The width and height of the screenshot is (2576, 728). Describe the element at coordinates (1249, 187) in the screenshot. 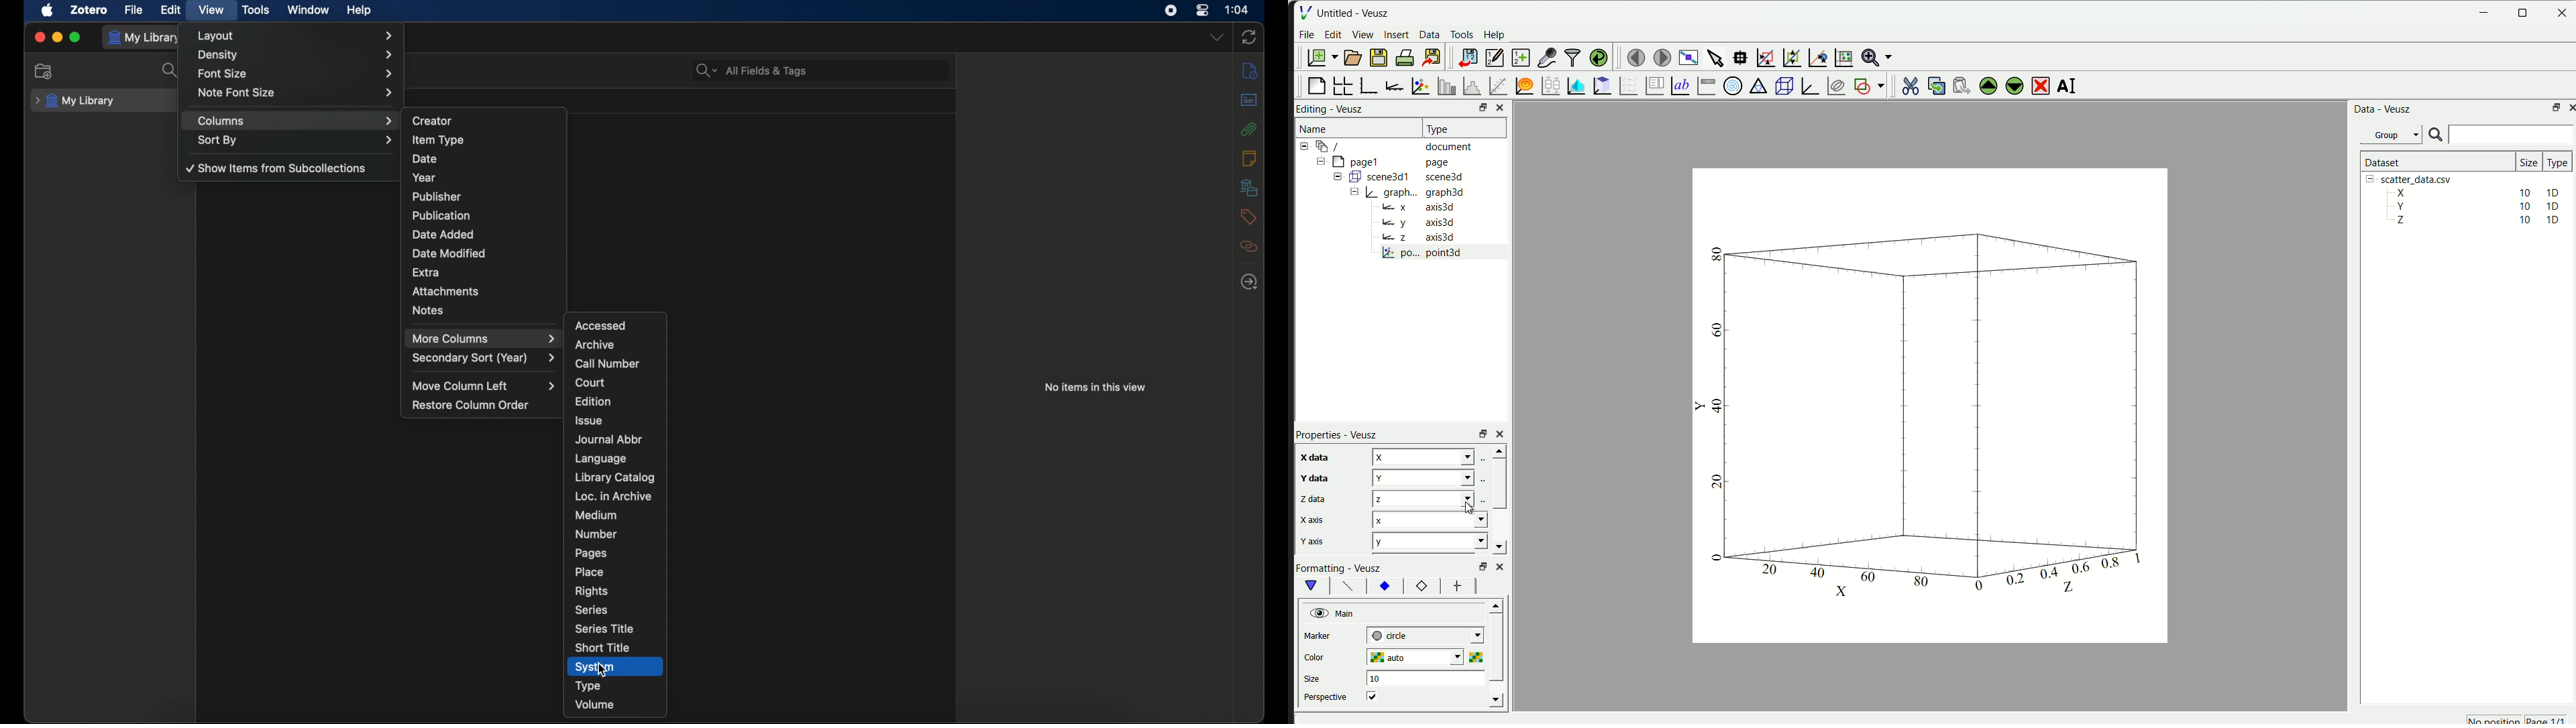

I see `libraries` at that location.